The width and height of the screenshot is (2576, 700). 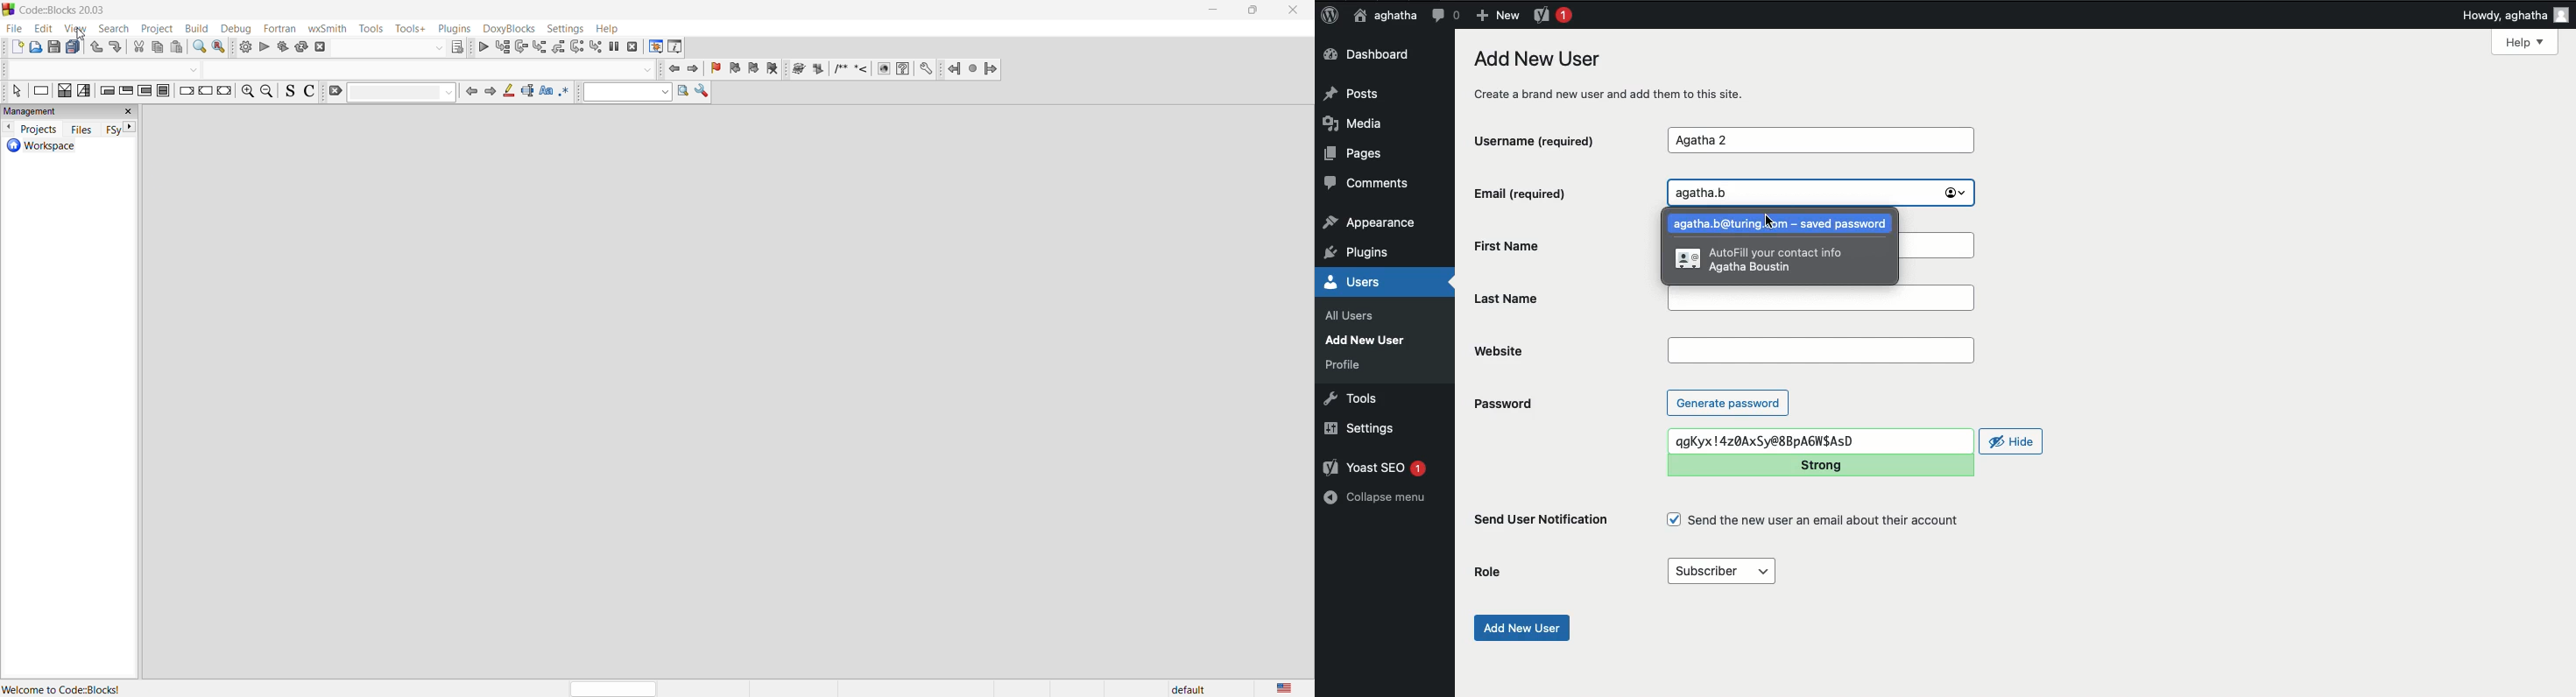 What do you see at coordinates (206, 91) in the screenshot?
I see `continue instruction` at bounding box center [206, 91].